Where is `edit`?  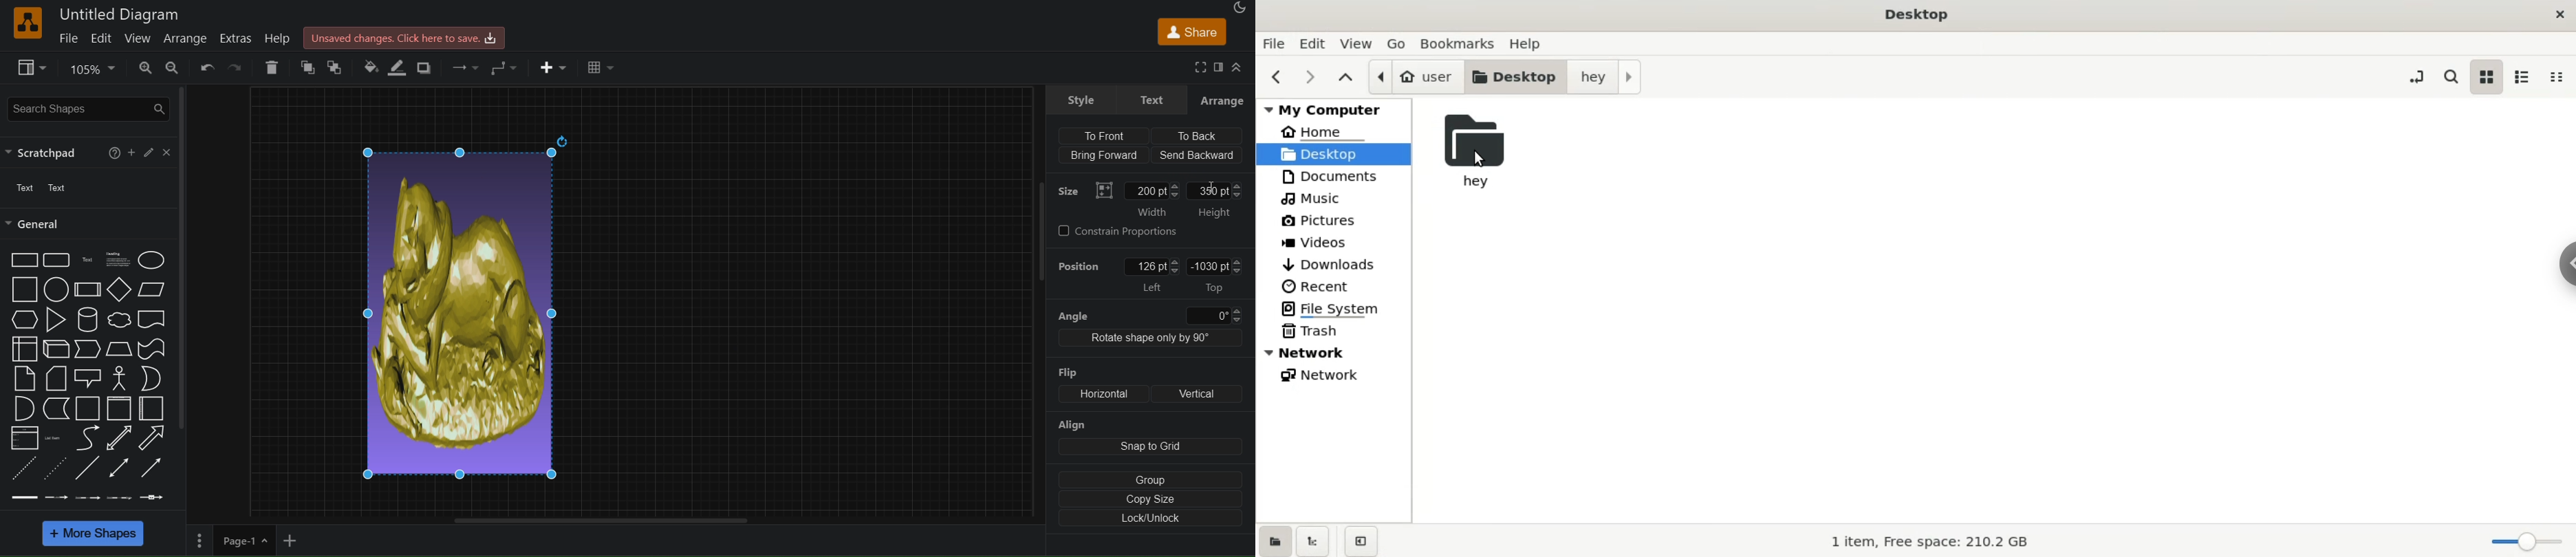 edit is located at coordinates (100, 37).